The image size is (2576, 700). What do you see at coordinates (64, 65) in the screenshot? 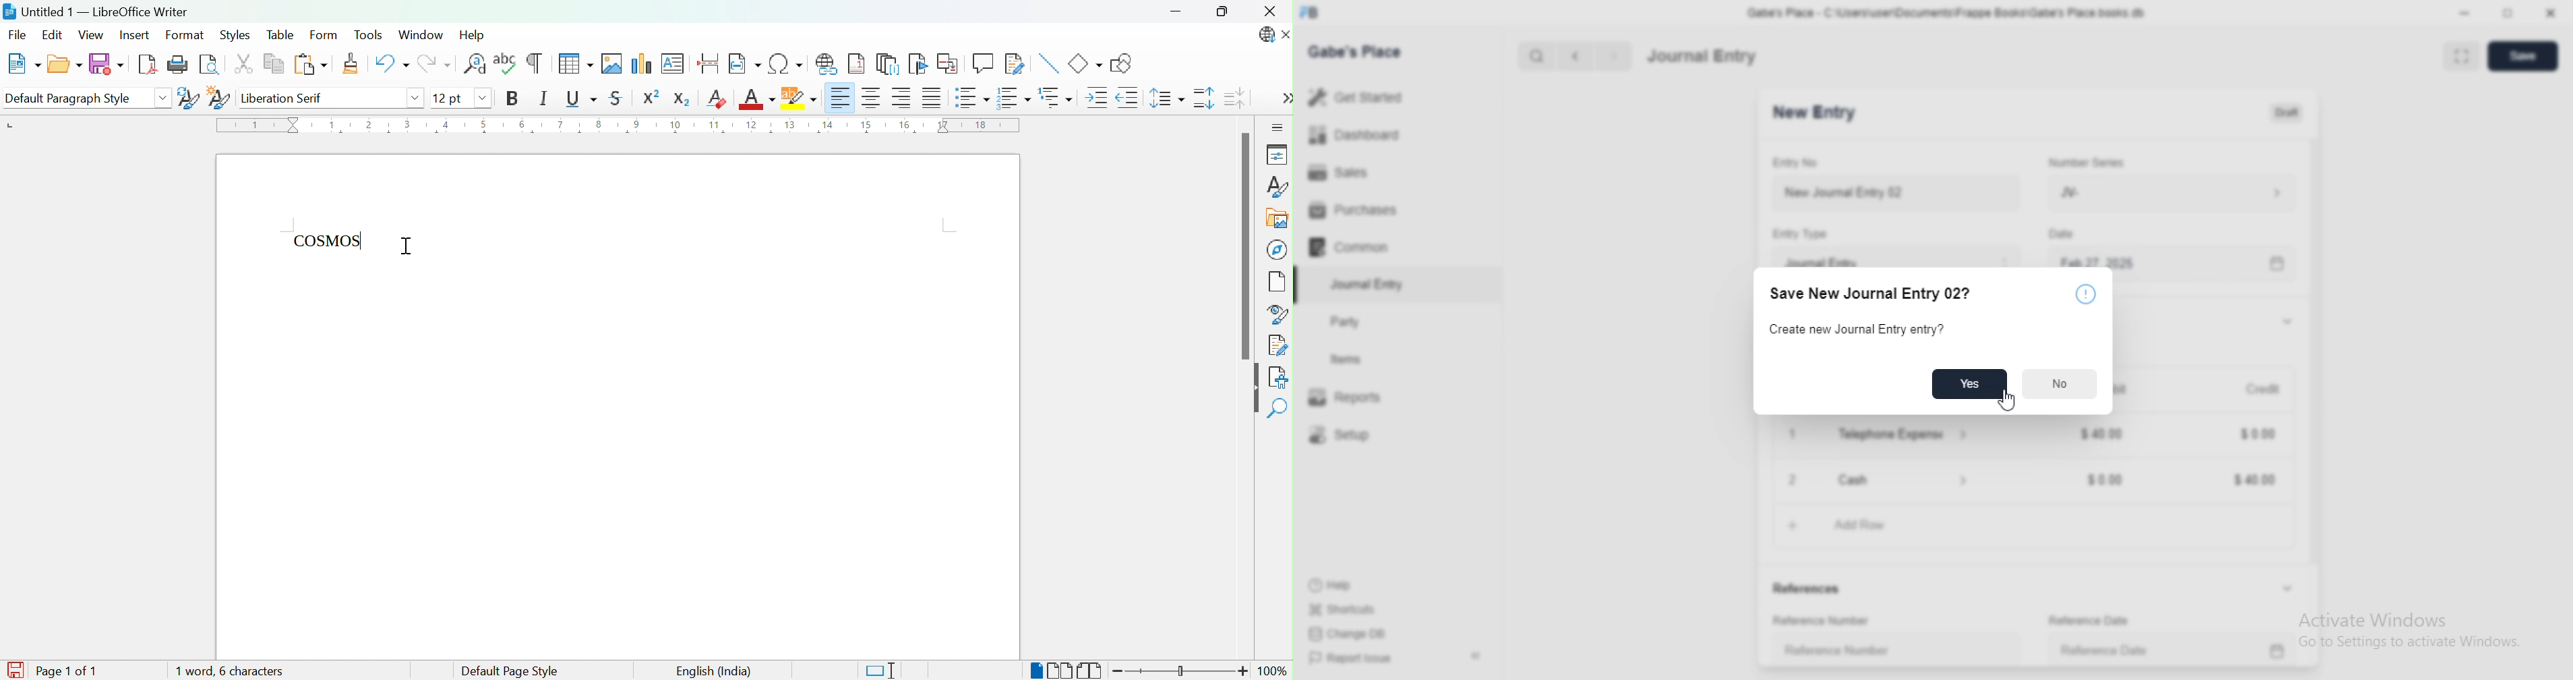
I see `Open` at bounding box center [64, 65].